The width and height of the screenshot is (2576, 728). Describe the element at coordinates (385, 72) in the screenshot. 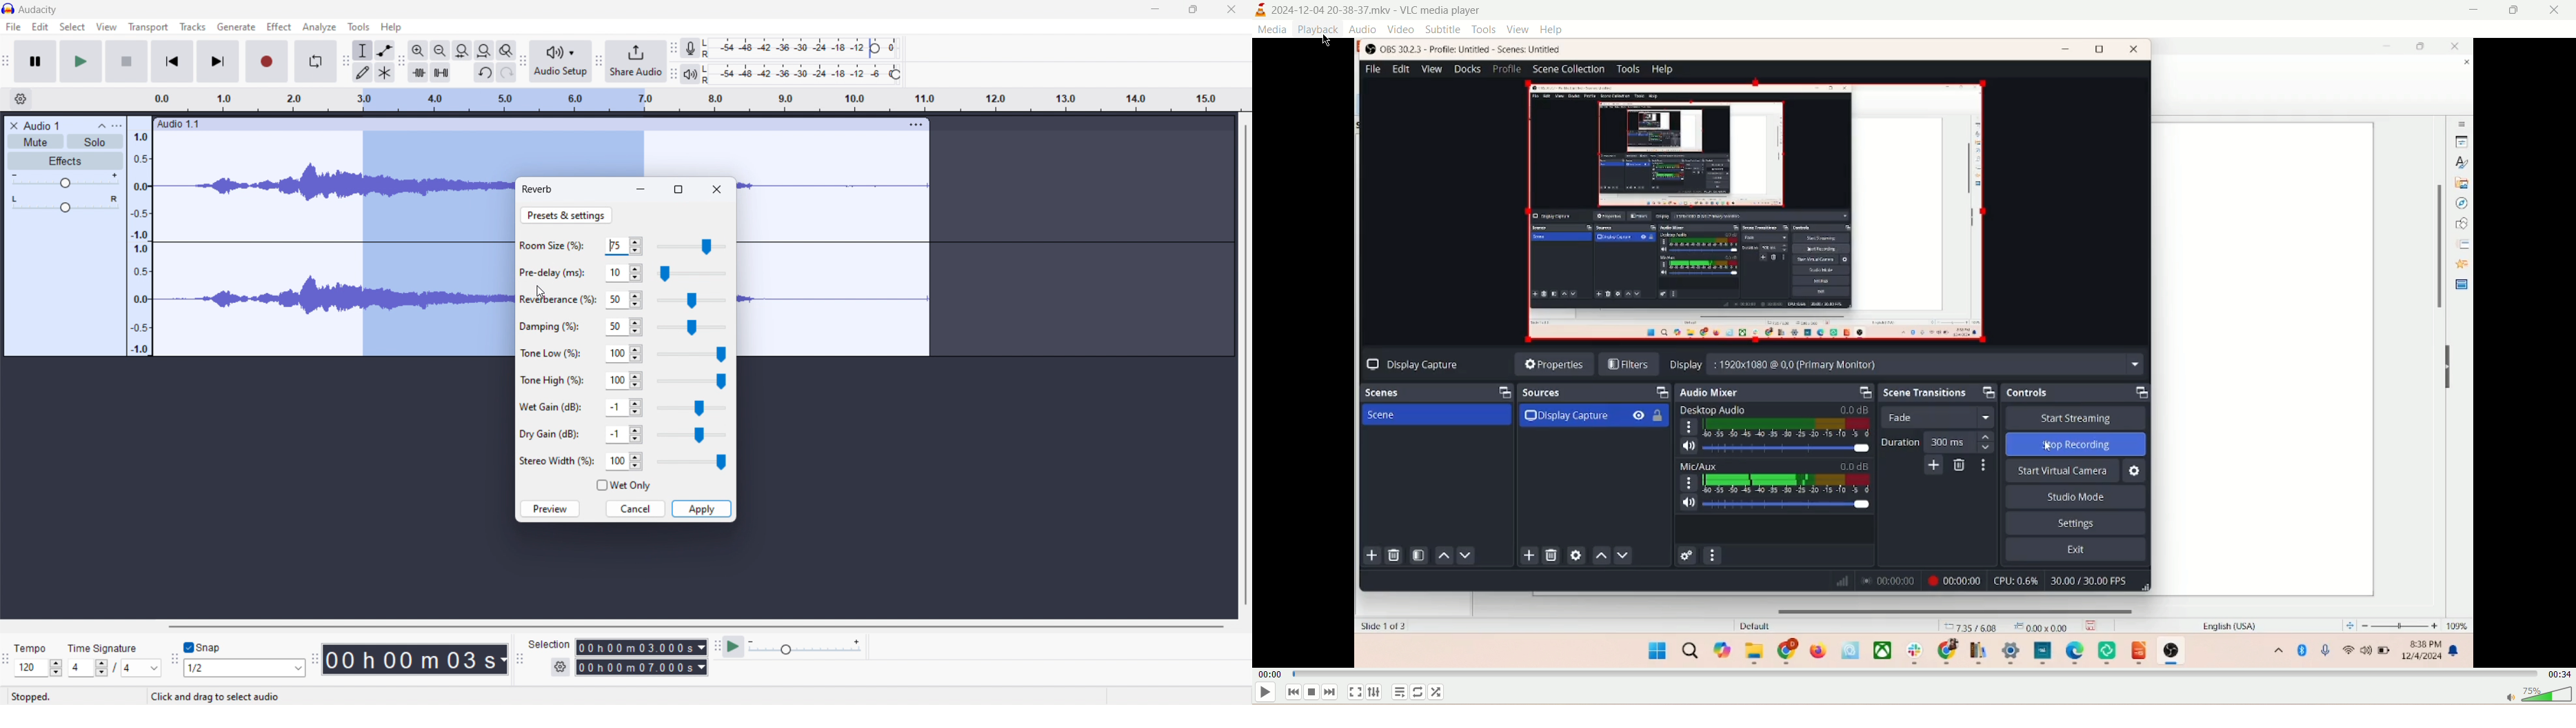

I see `multi tool` at that location.